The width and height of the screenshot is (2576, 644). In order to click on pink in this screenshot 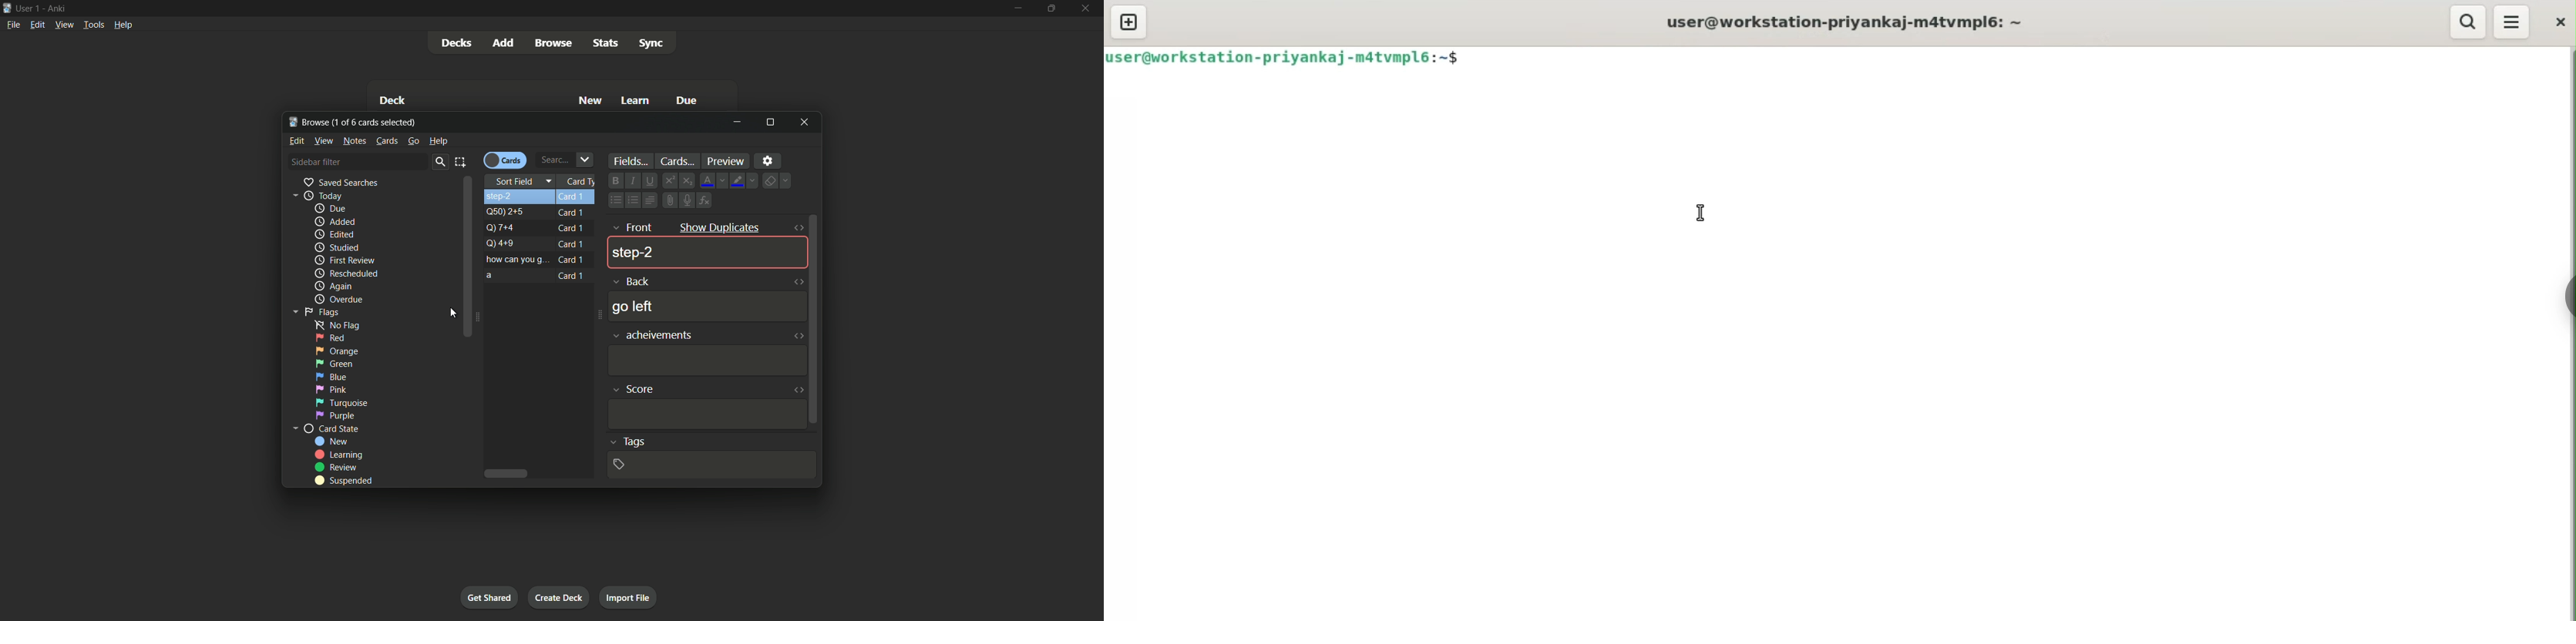, I will do `click(331, 389)`.